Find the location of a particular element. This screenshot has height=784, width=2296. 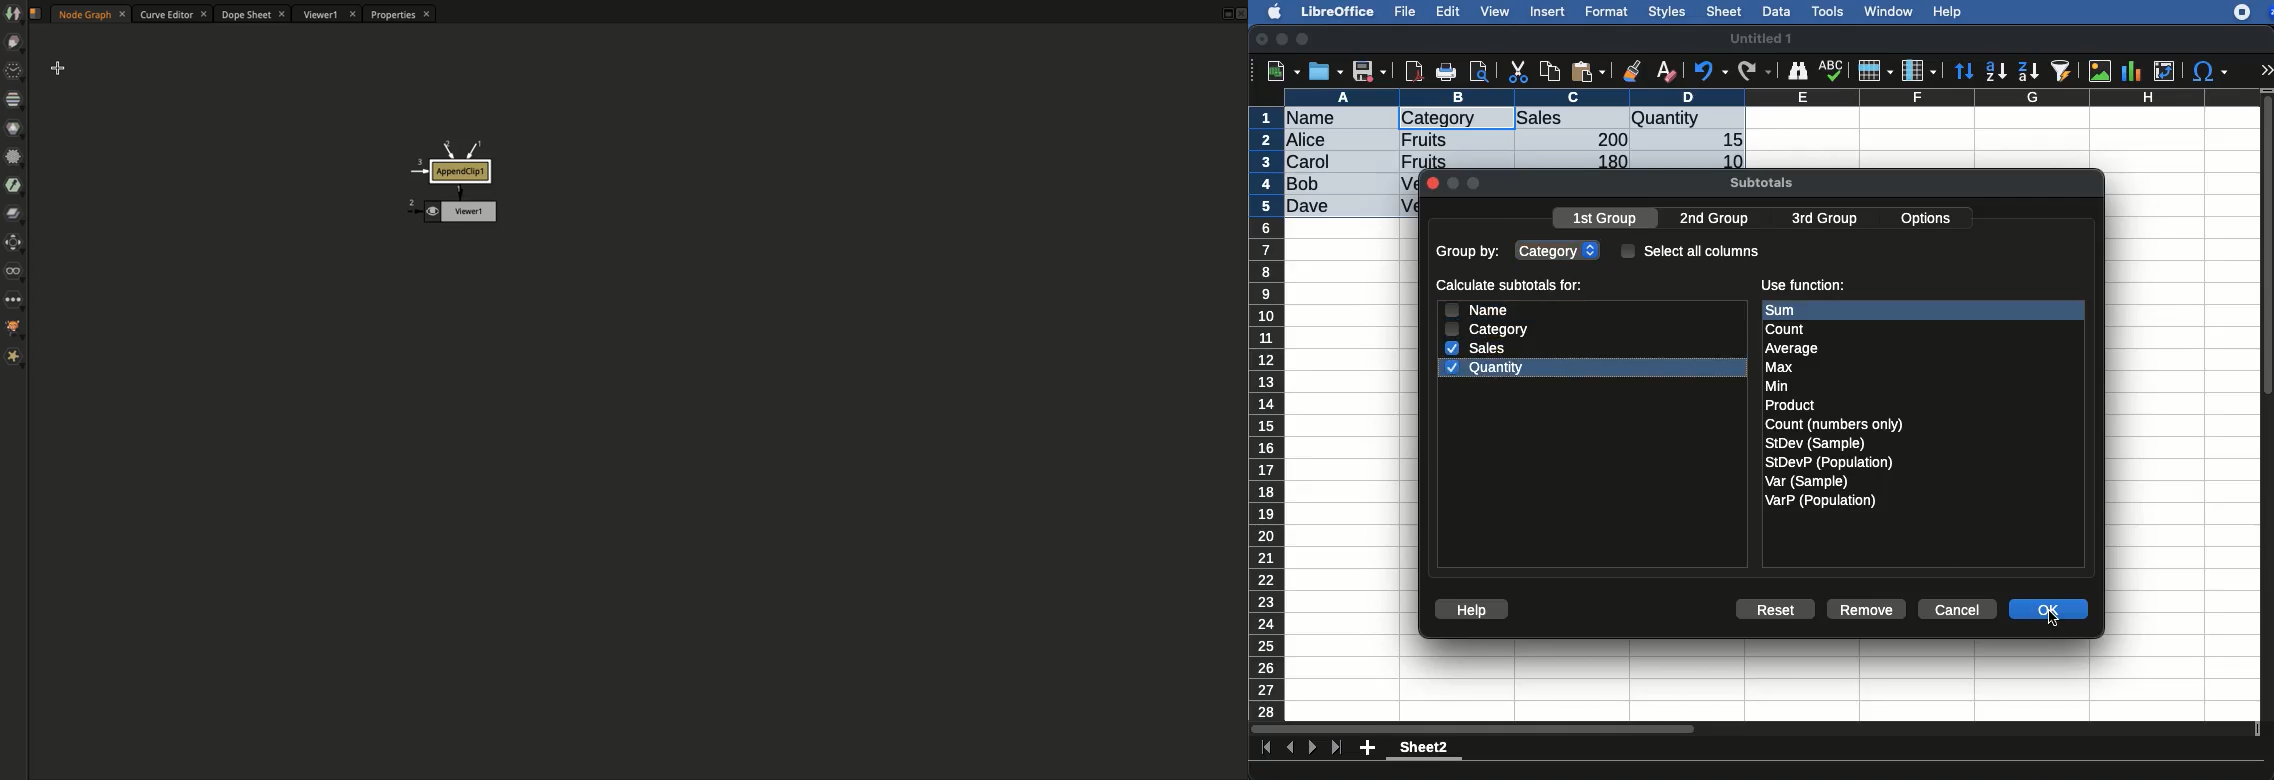

category is located at coordinates (1438, 119).